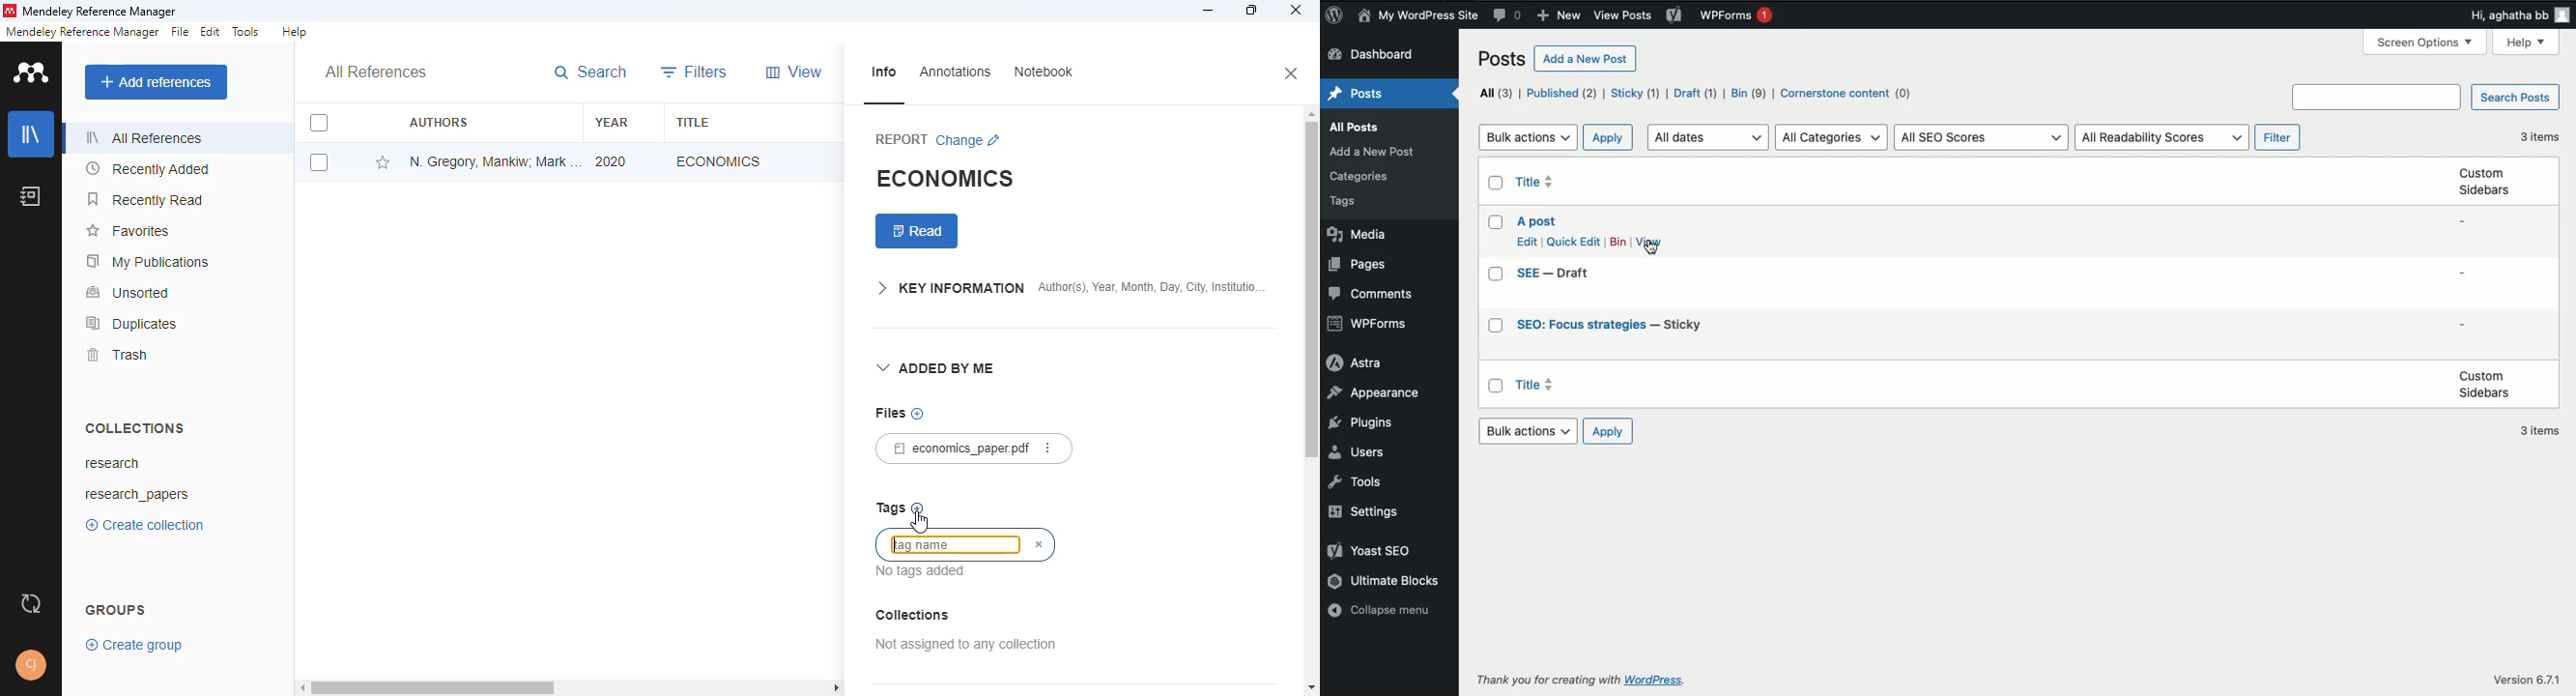 The width and height of the screenshot is (2576, 700). I want to click on , so click(2375, 97).